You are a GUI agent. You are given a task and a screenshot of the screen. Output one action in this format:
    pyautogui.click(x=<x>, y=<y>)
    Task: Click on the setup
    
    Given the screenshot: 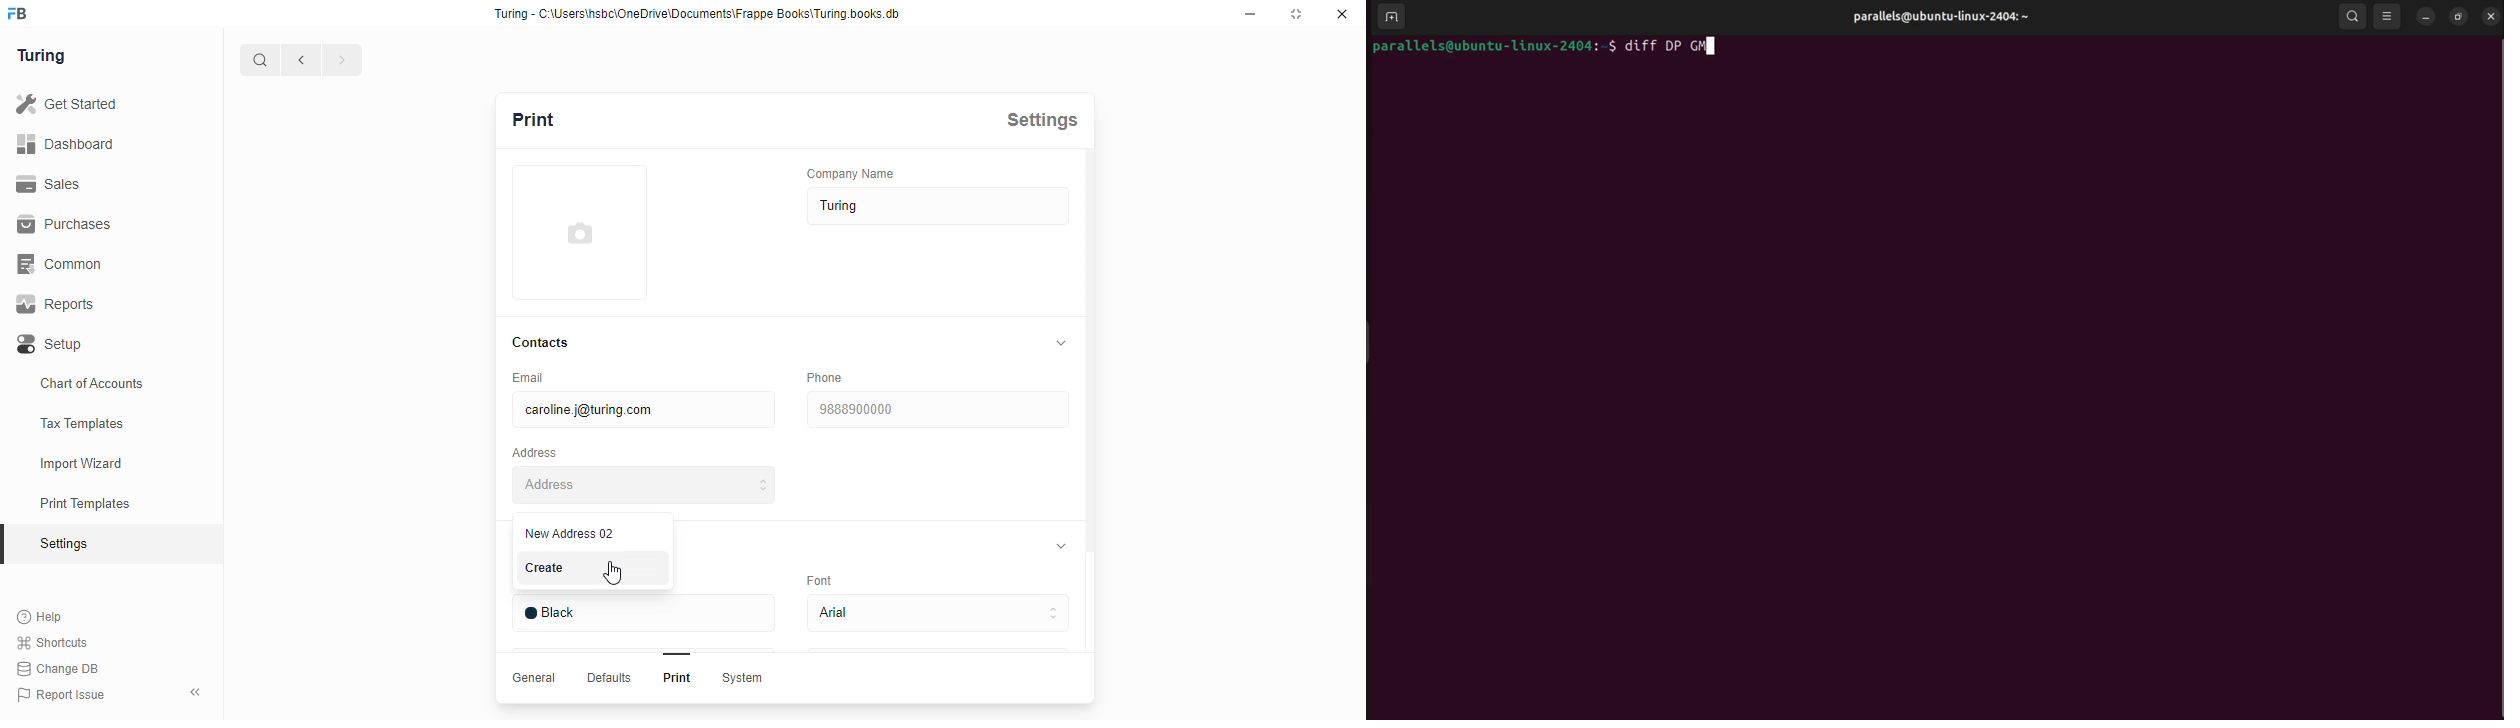 What is the action you would take?
    pyautogui.click(x=51, y=345)
    